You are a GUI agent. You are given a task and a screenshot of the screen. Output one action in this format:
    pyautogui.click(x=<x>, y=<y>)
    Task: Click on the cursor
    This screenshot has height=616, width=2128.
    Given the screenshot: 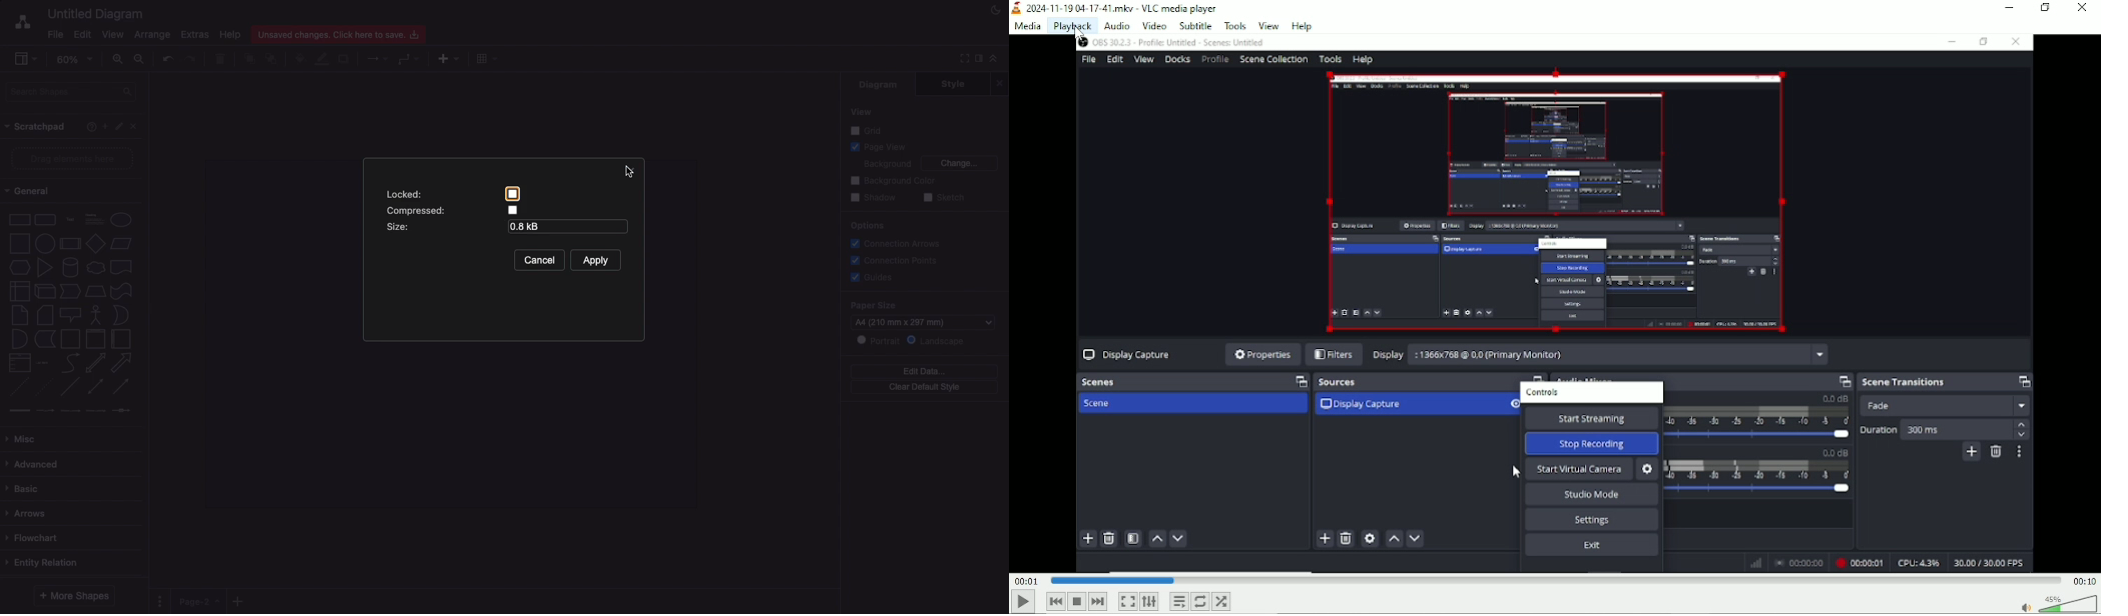 What is the action you would take?
    pyautogui.click(x=1082, y=35)
    